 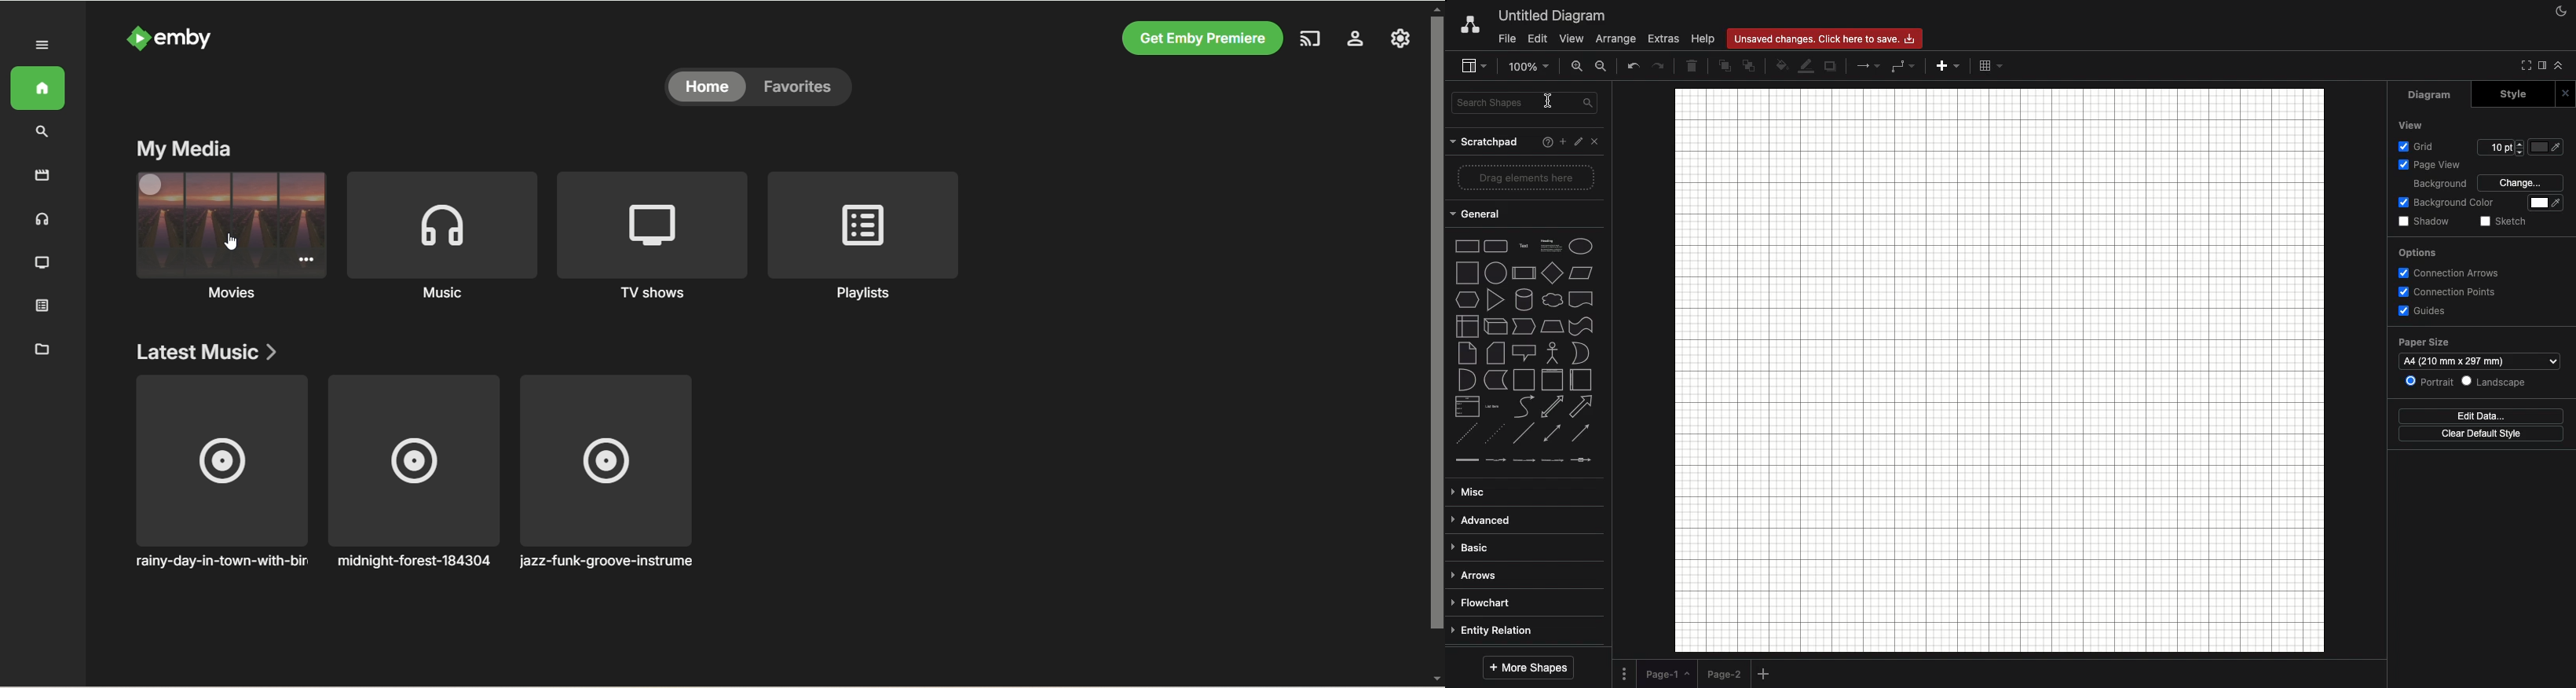 I want to click on Background color, so click(x=2447, y=203).